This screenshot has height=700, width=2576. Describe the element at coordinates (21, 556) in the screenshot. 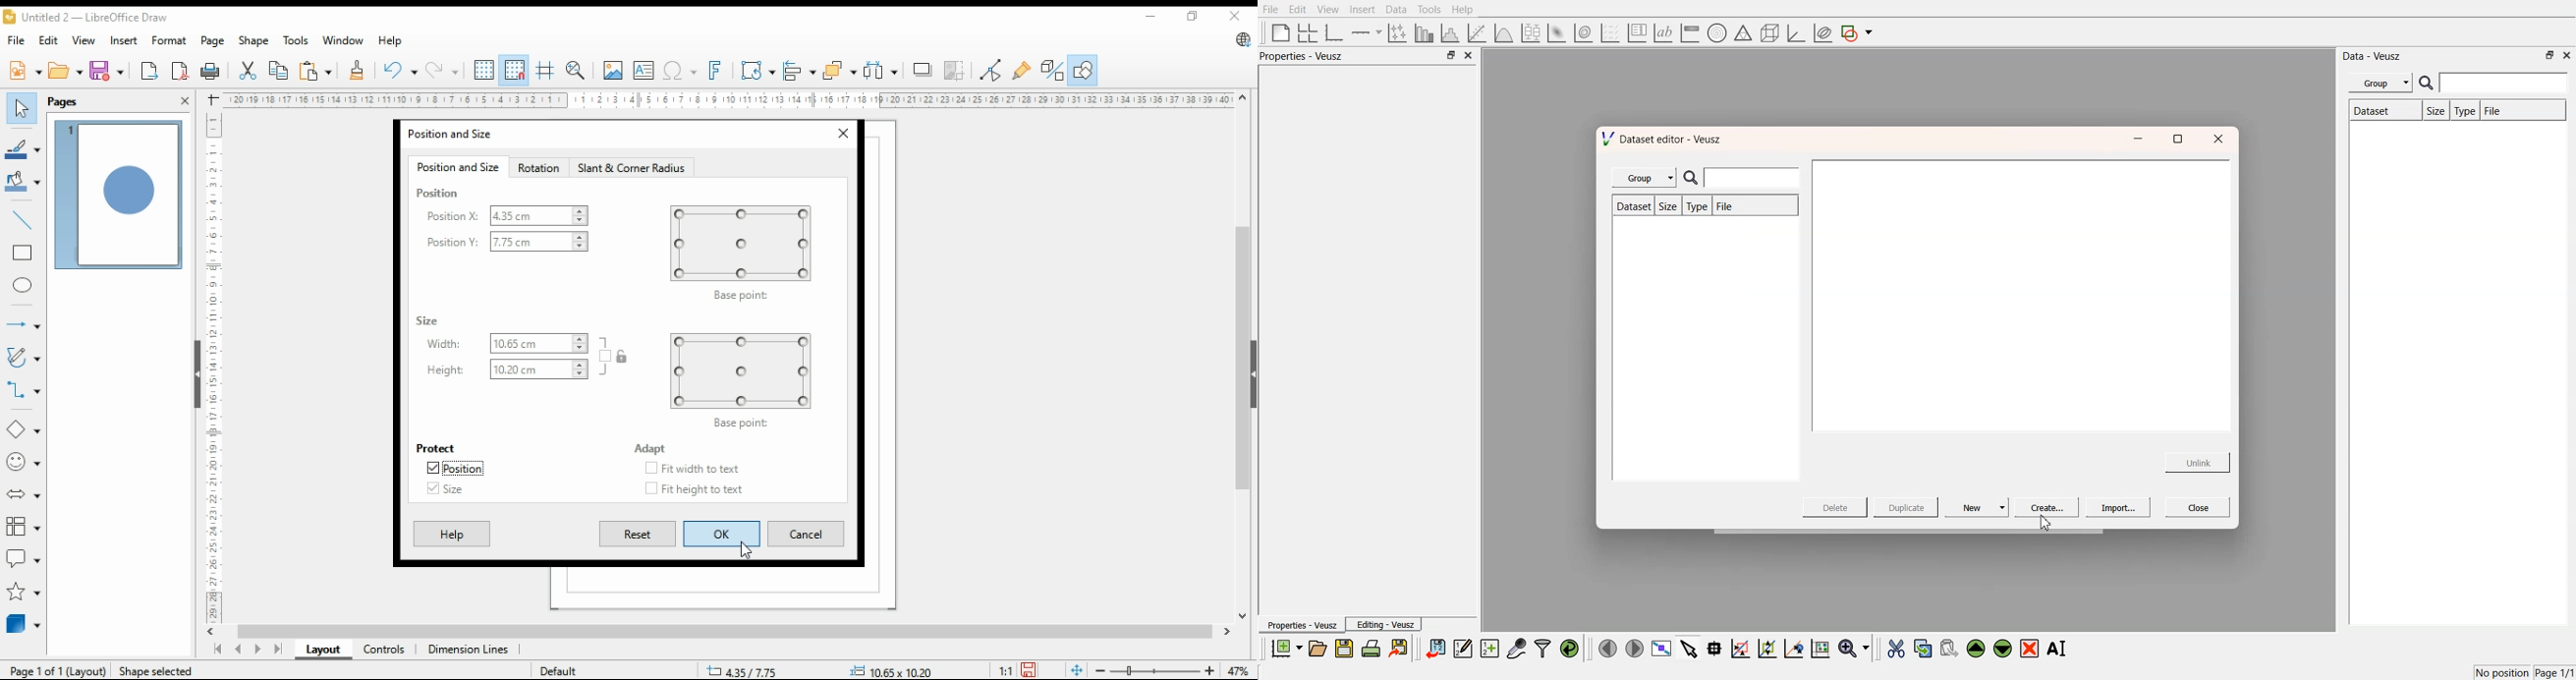

I see `callout shapes` at that location.